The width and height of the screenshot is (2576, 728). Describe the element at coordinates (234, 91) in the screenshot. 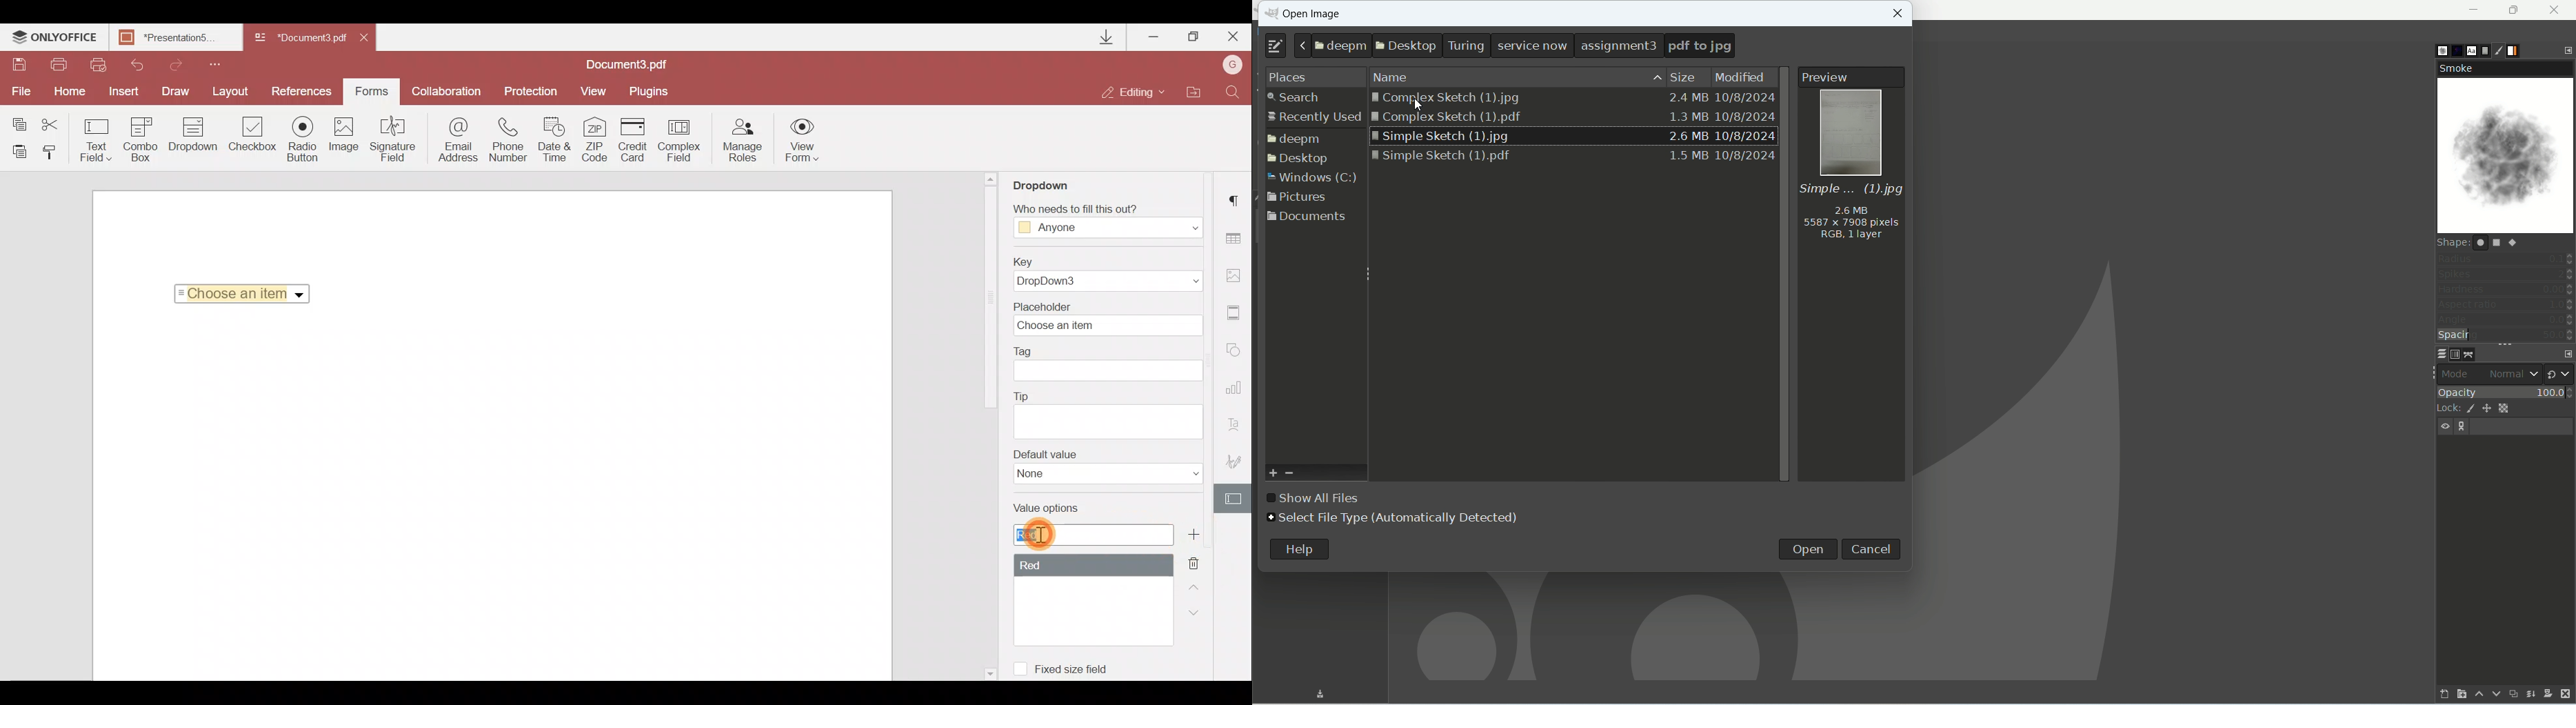

I see `Layout` at that location.